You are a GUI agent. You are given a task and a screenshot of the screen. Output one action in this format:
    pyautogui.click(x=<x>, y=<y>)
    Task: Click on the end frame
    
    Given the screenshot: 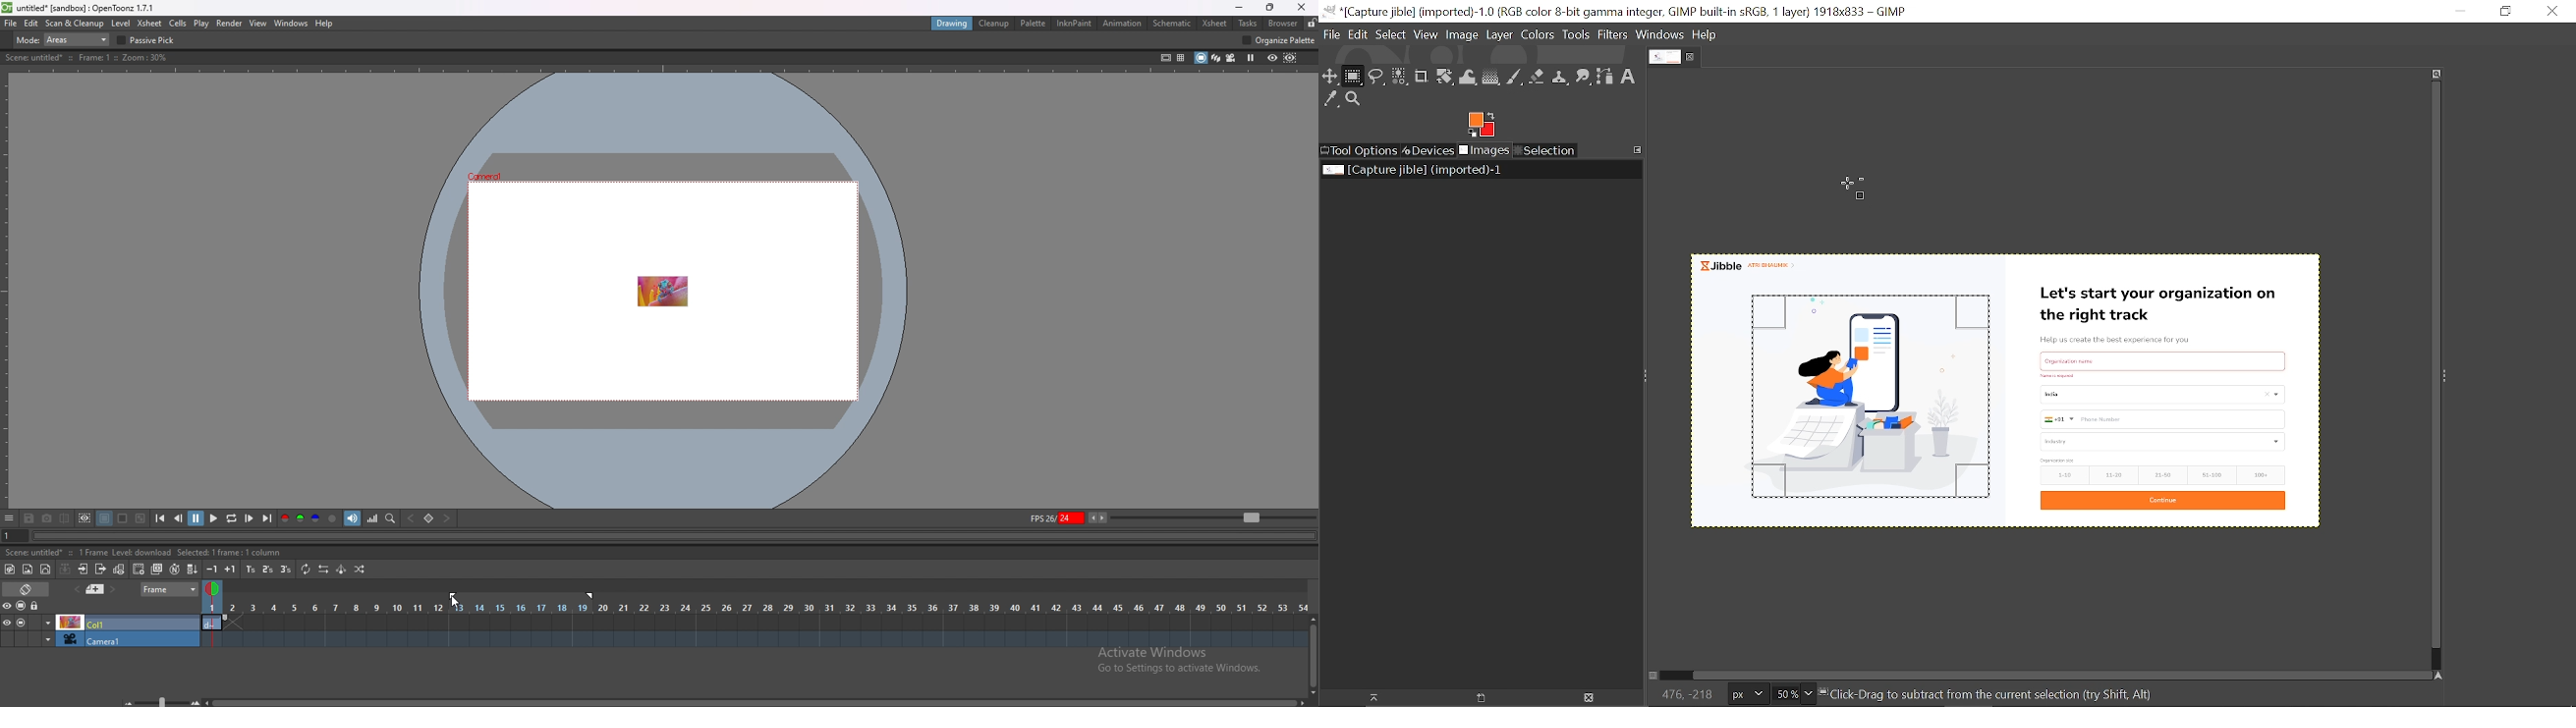 What is the action you would take?
    pyautogui.click(x=593, y=596)
    